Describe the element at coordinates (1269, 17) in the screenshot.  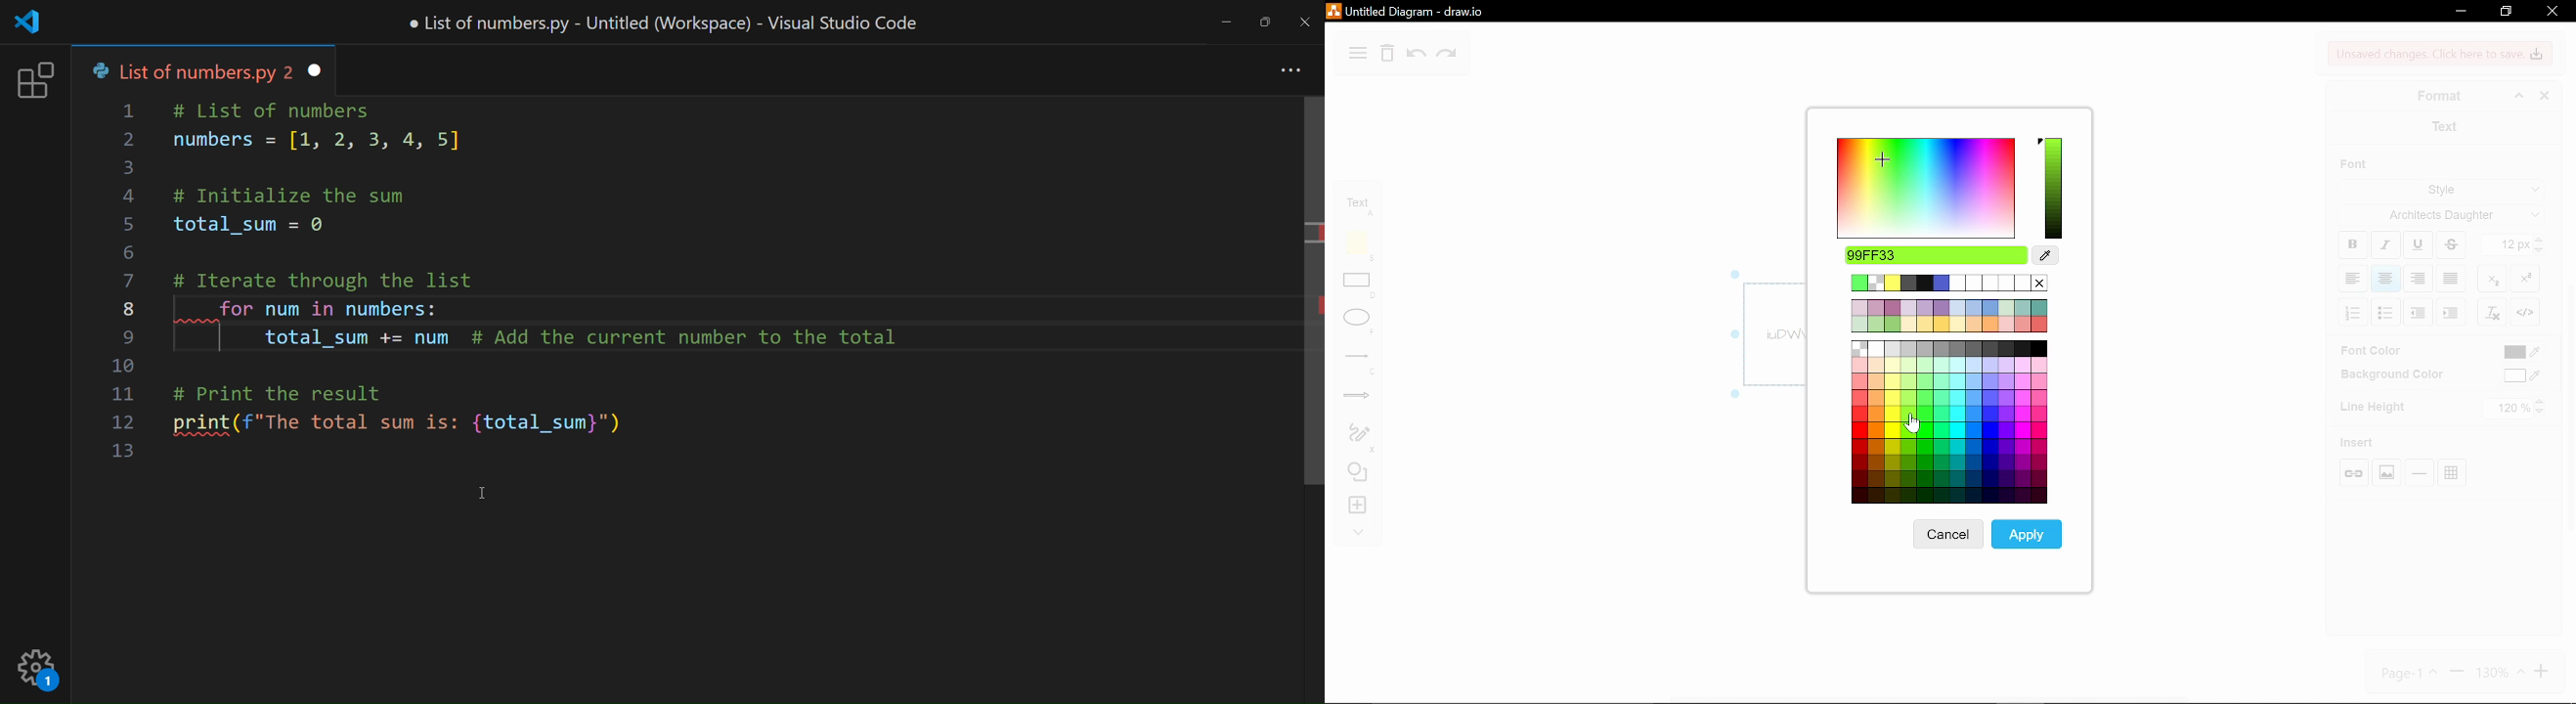
I see `maximize` at that location.